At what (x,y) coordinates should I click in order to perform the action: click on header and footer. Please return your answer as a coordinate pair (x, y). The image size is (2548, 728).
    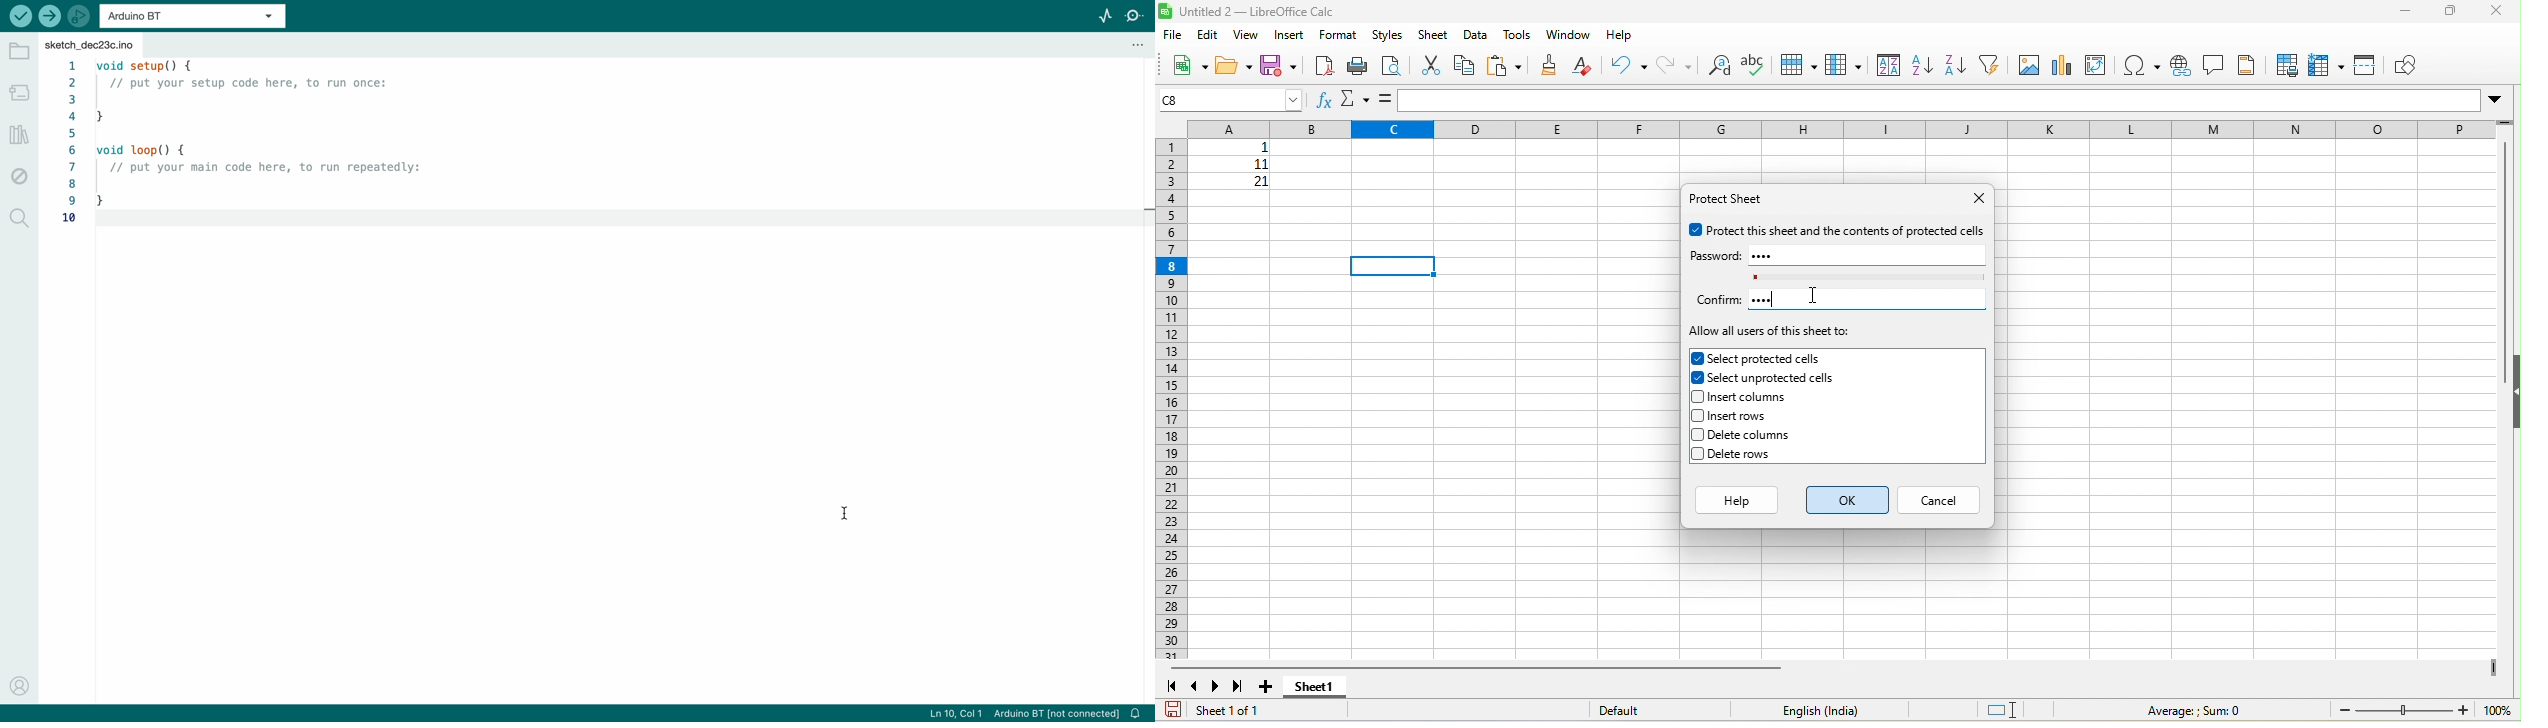
    Looking at the image, I should click on (2250, 65).